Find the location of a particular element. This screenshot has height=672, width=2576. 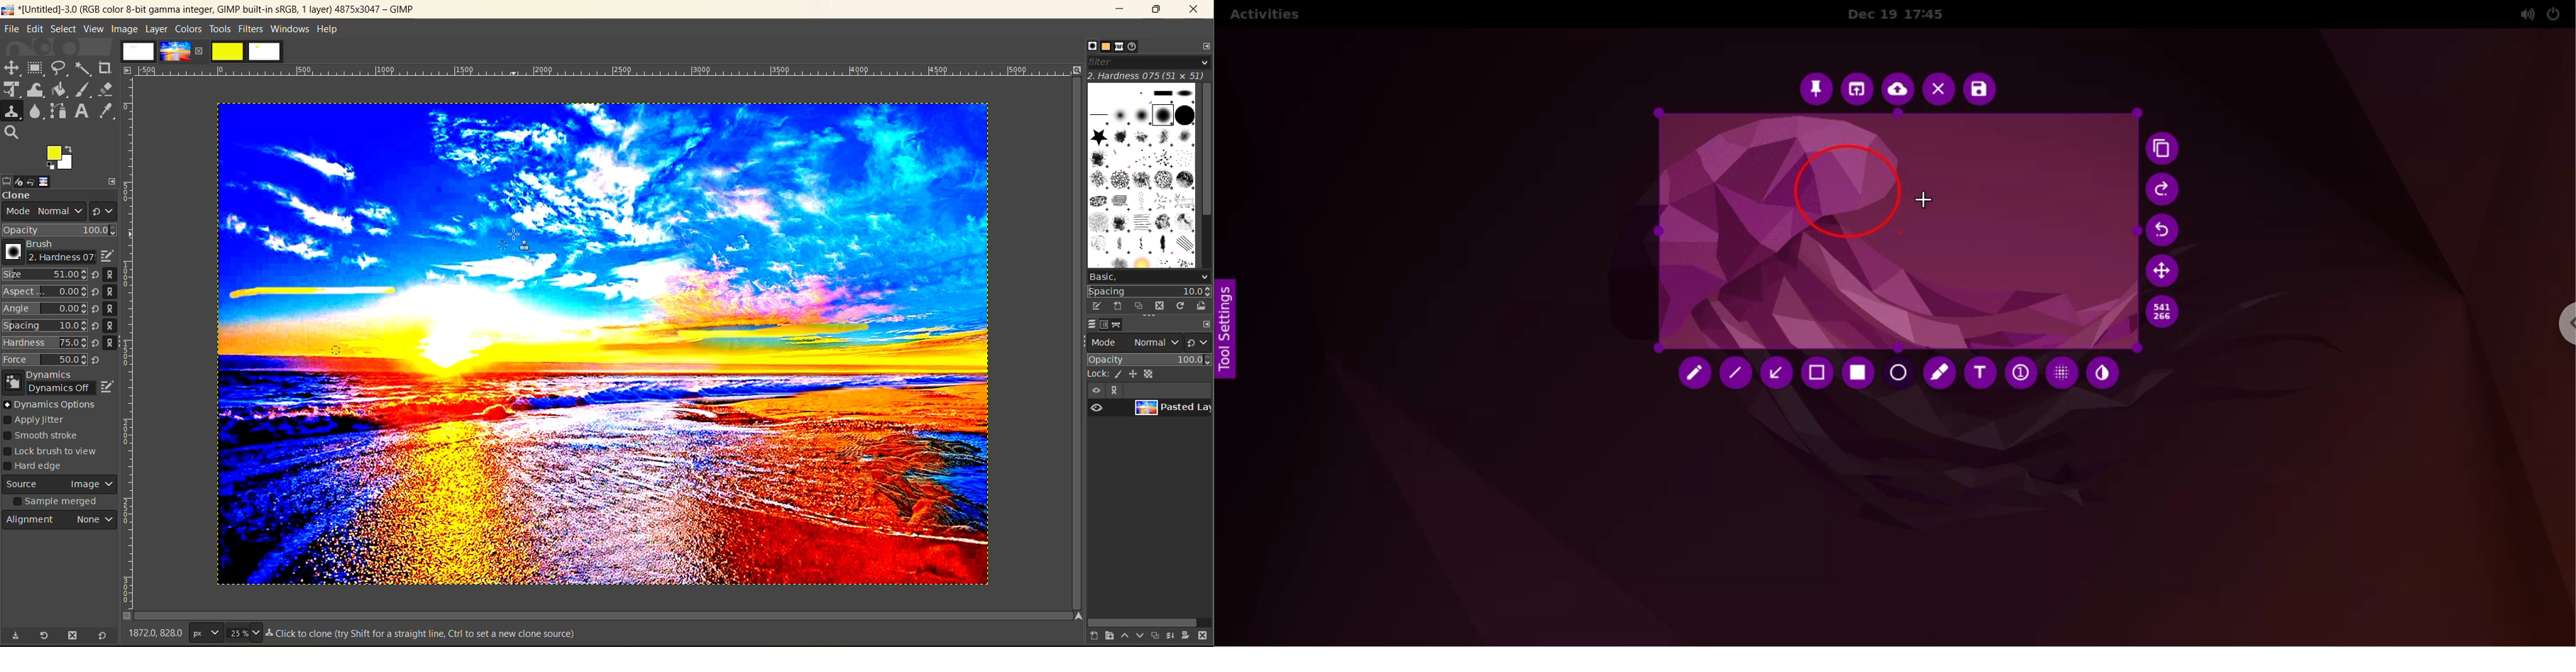

white is located at coordinates (266, 52).